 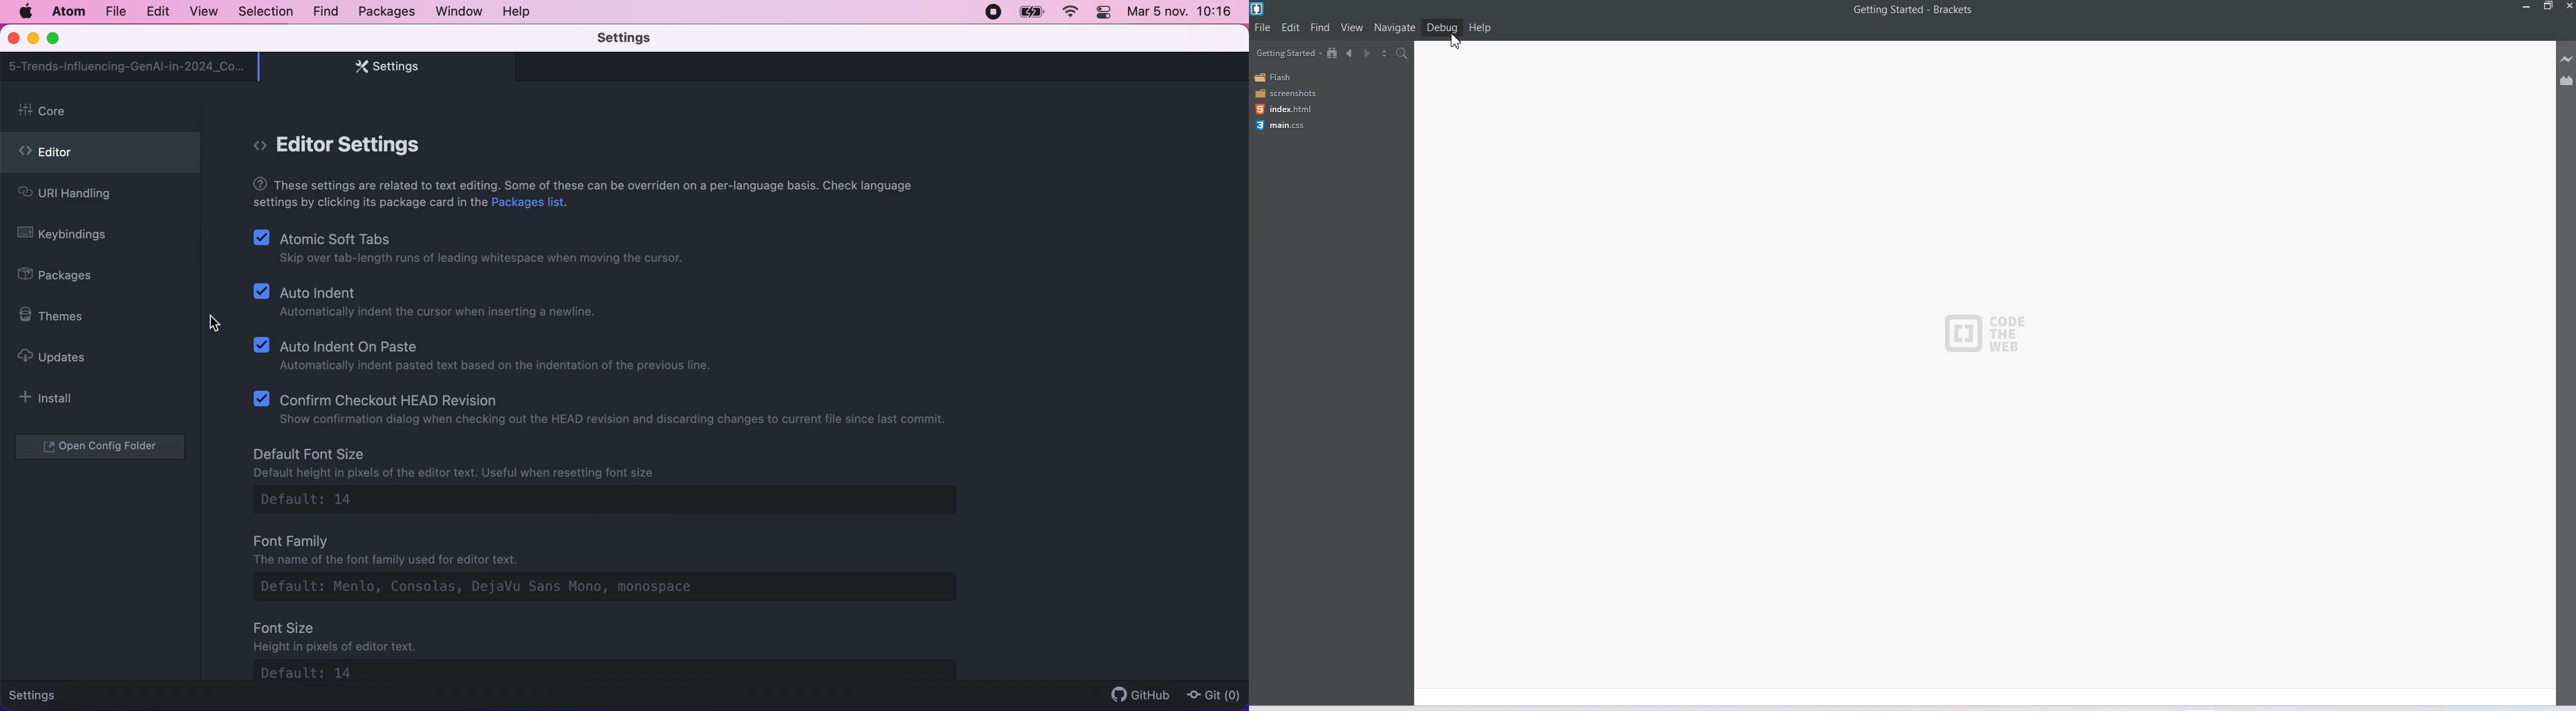 I want to click on Close, so click(x=2568, y=6).